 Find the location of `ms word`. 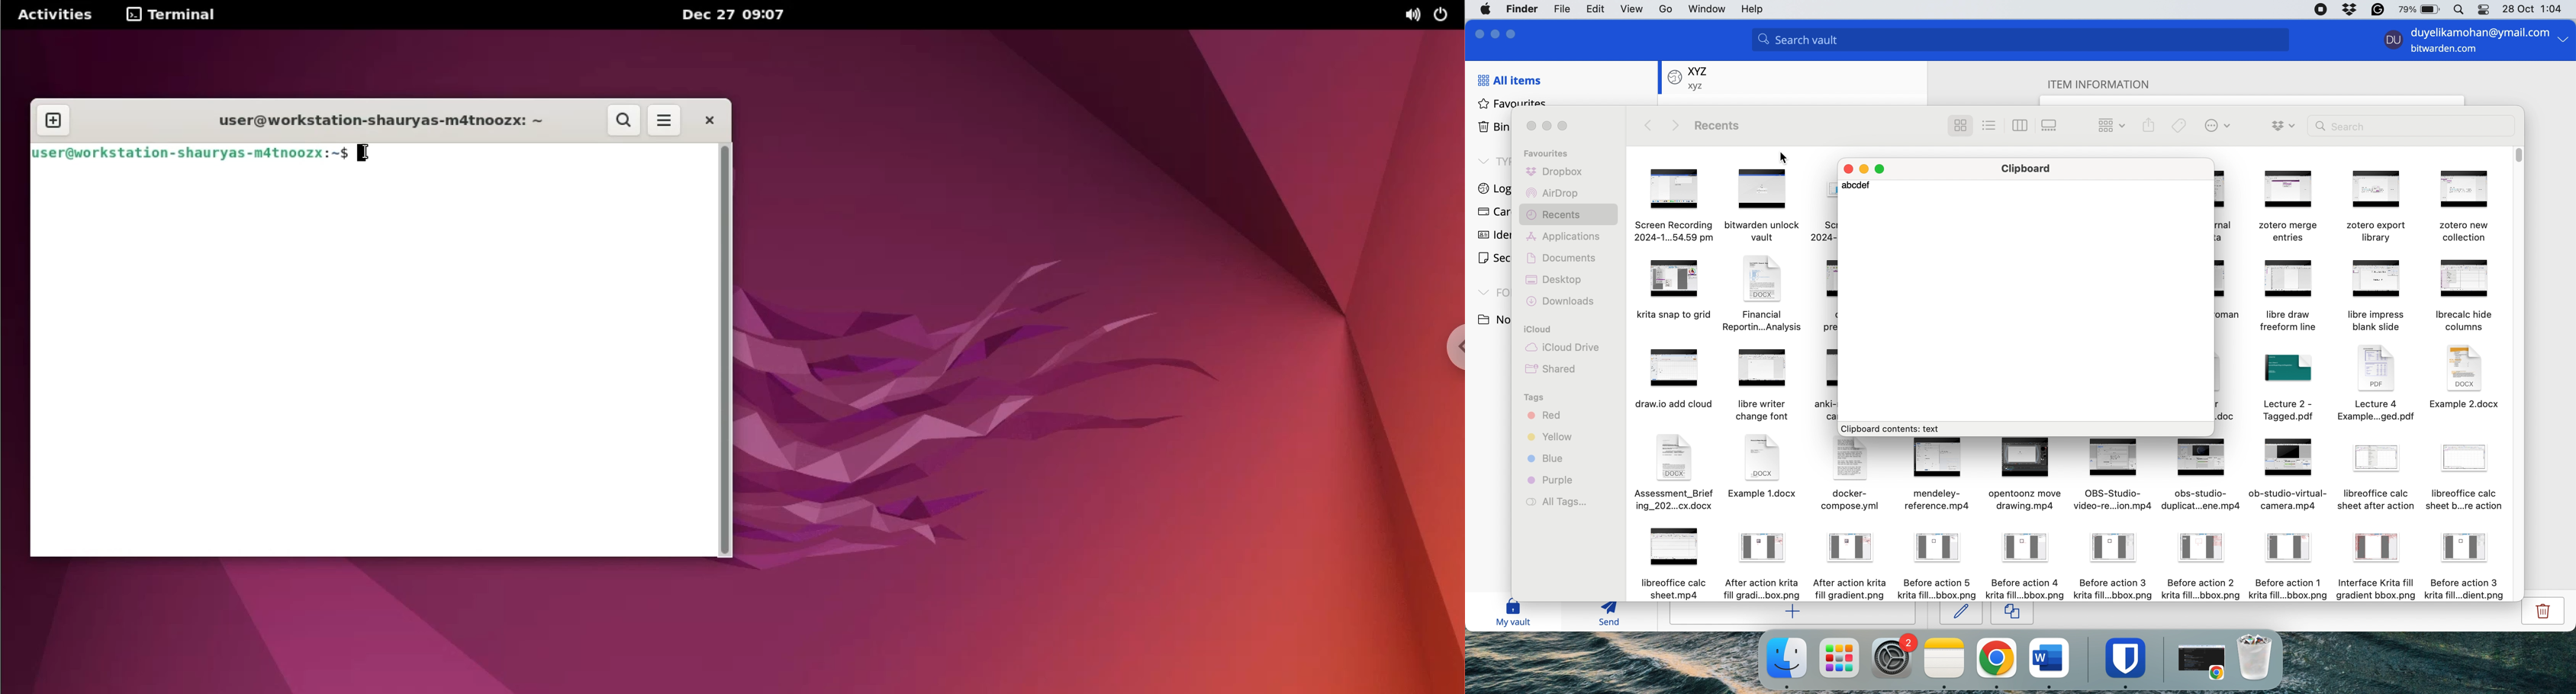

ms word is located at coordinates (2049, 657).